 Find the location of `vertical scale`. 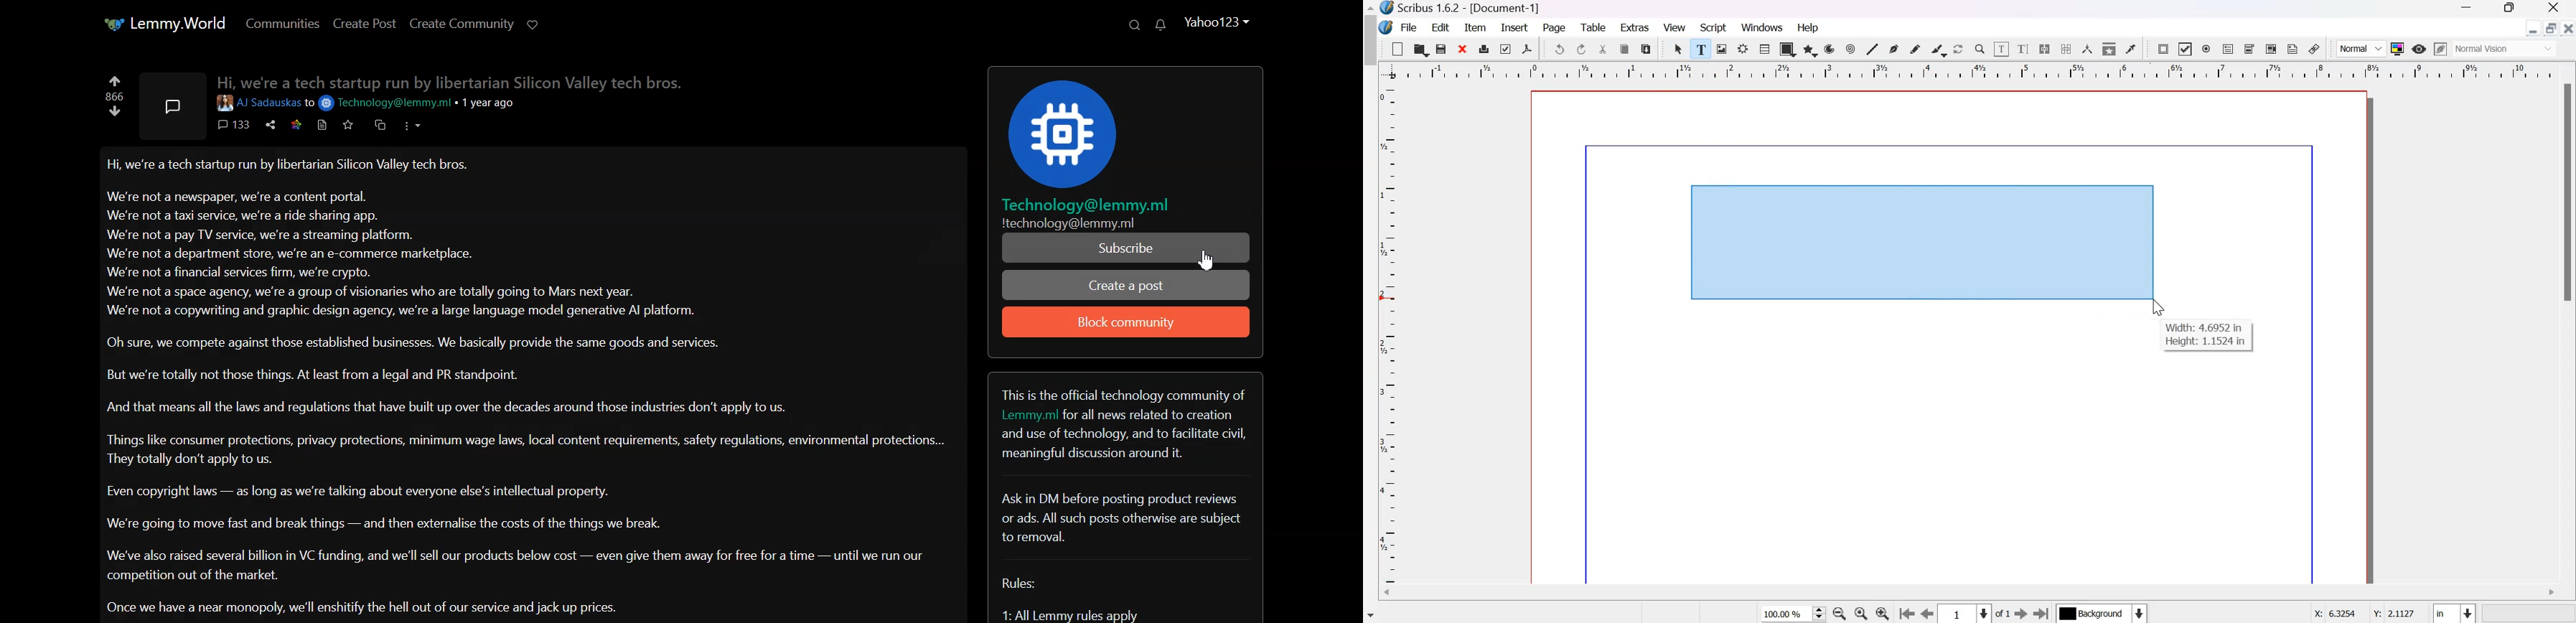

vertical scale is located at coordinates (1392, 335).